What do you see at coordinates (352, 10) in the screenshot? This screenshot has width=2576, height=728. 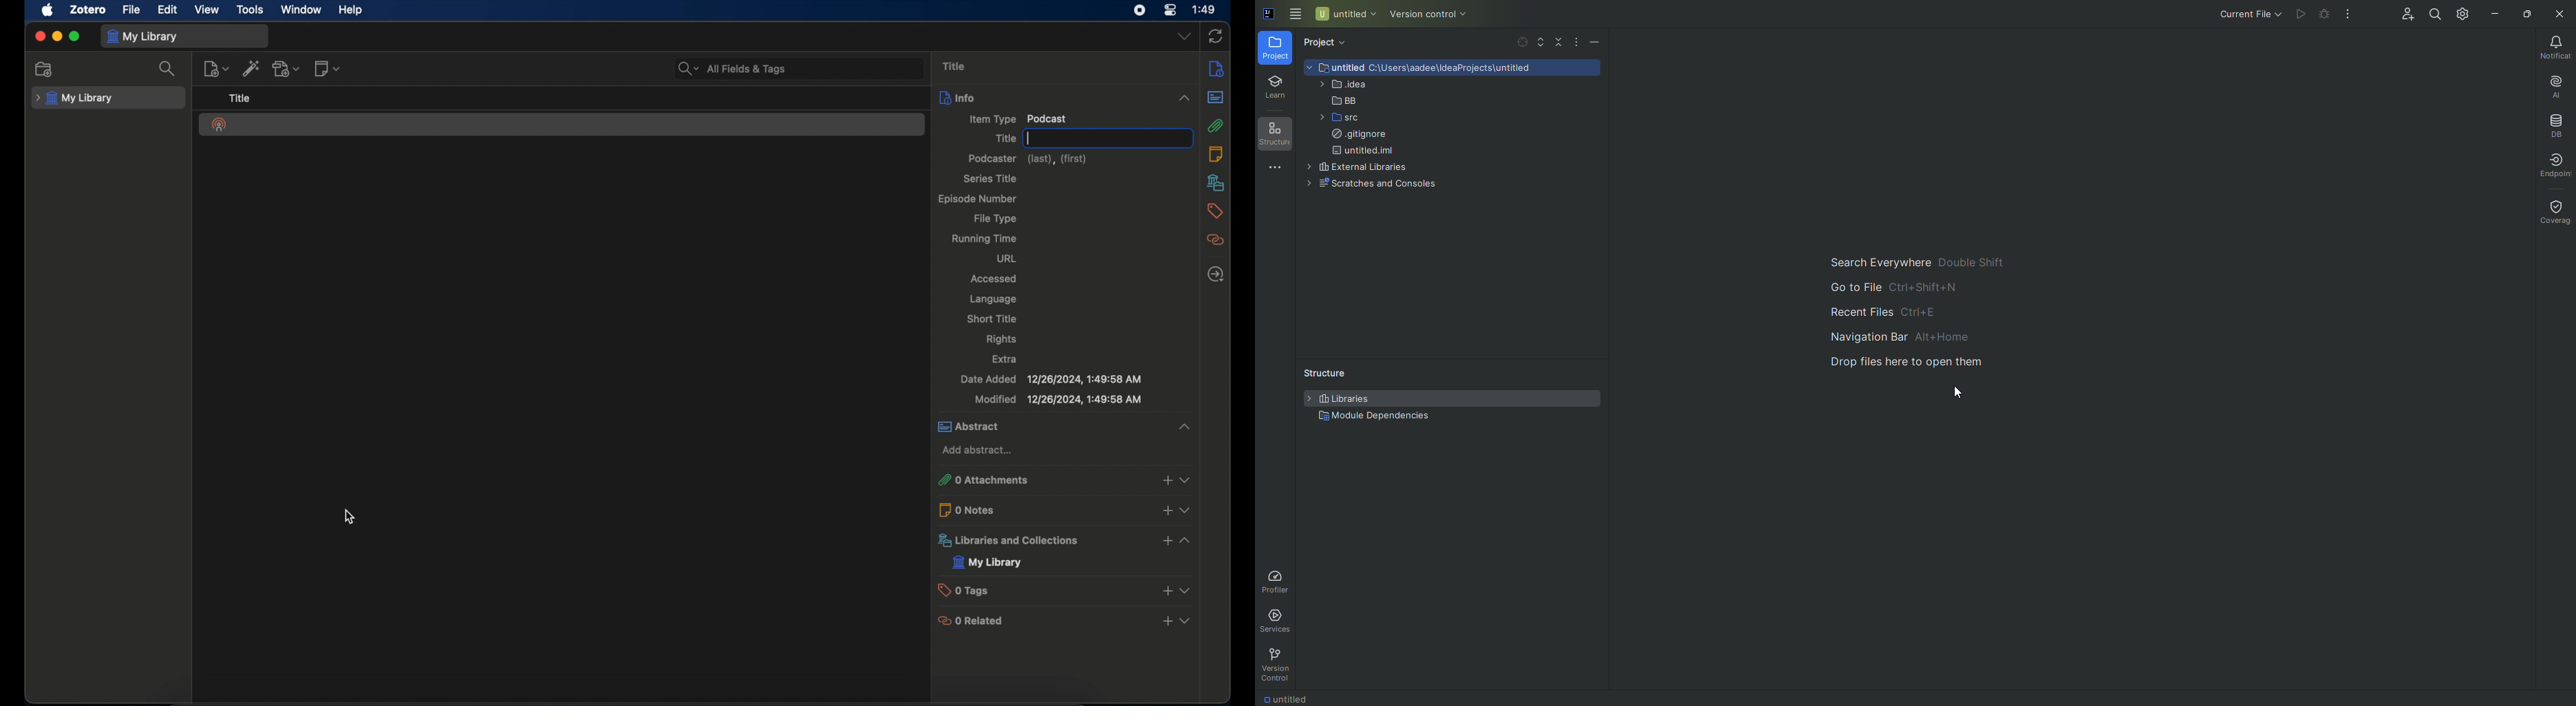 I see `help` at bounding box center [352, 10].